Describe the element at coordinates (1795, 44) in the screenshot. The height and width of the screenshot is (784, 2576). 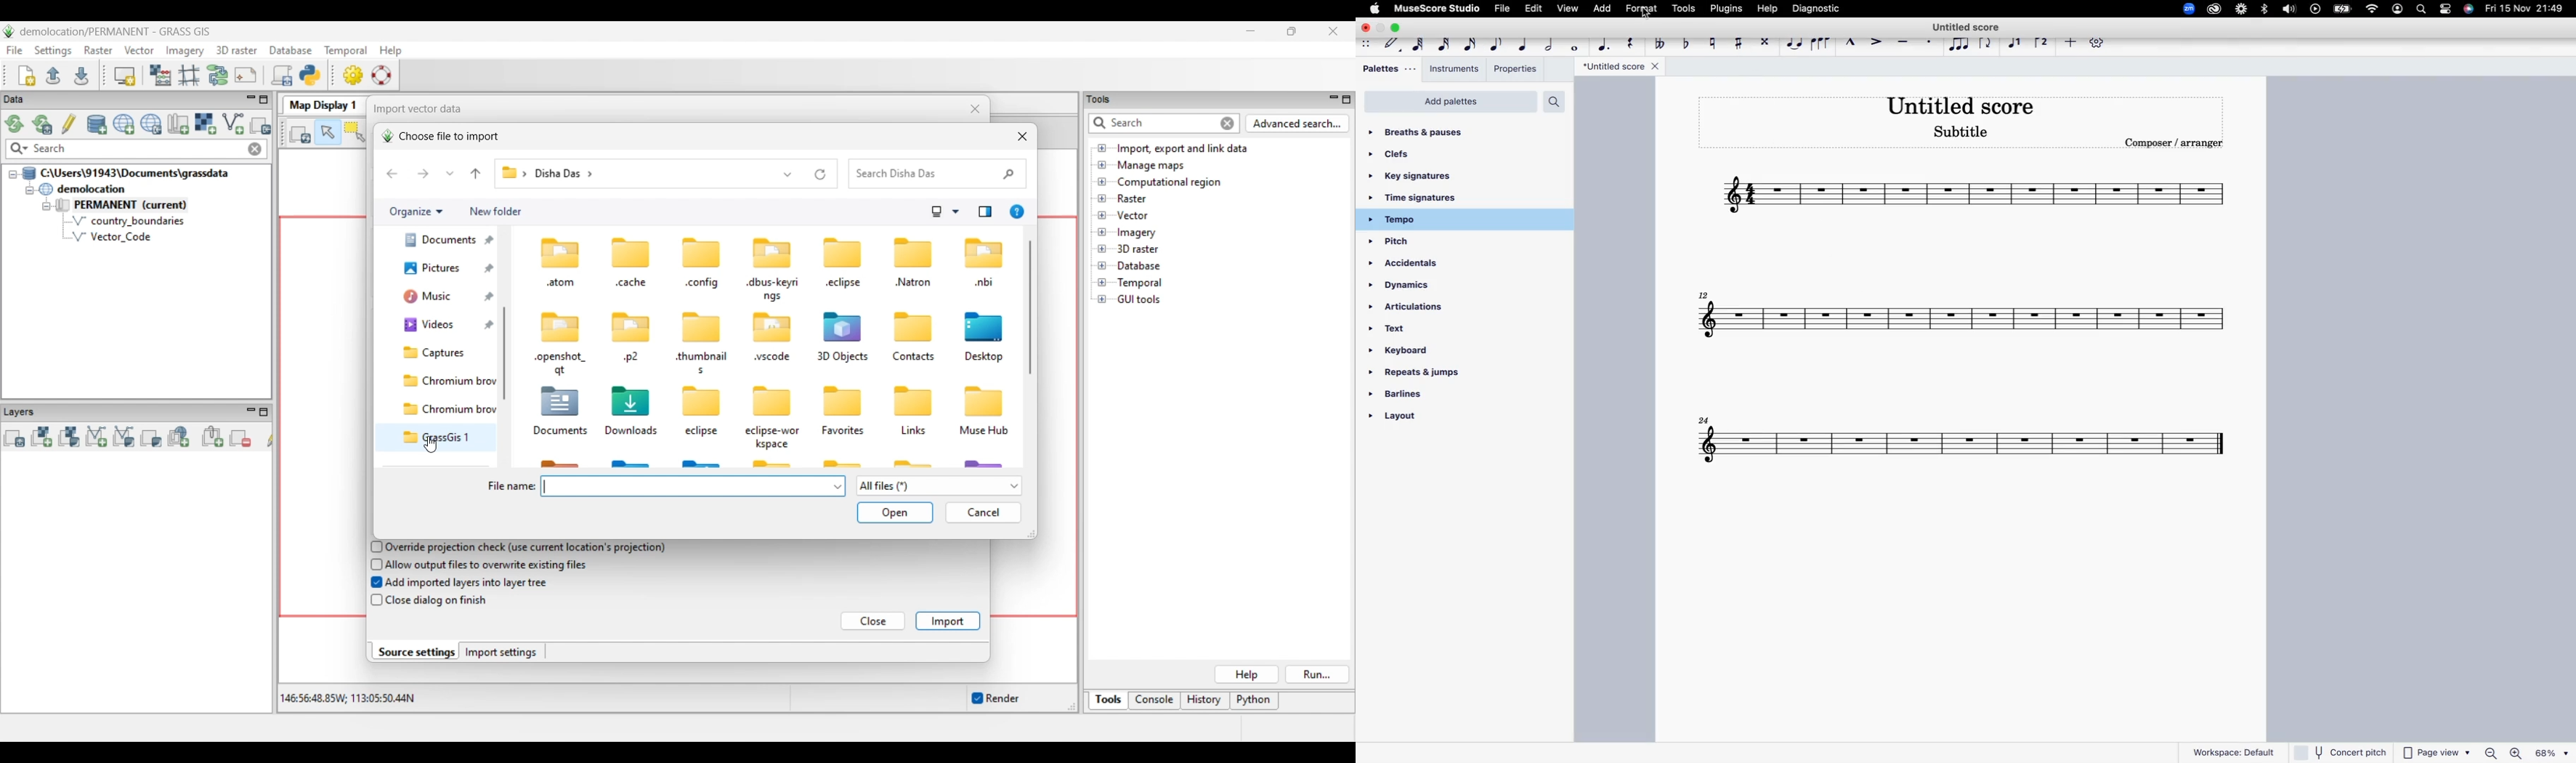
I see `tie` at that location.